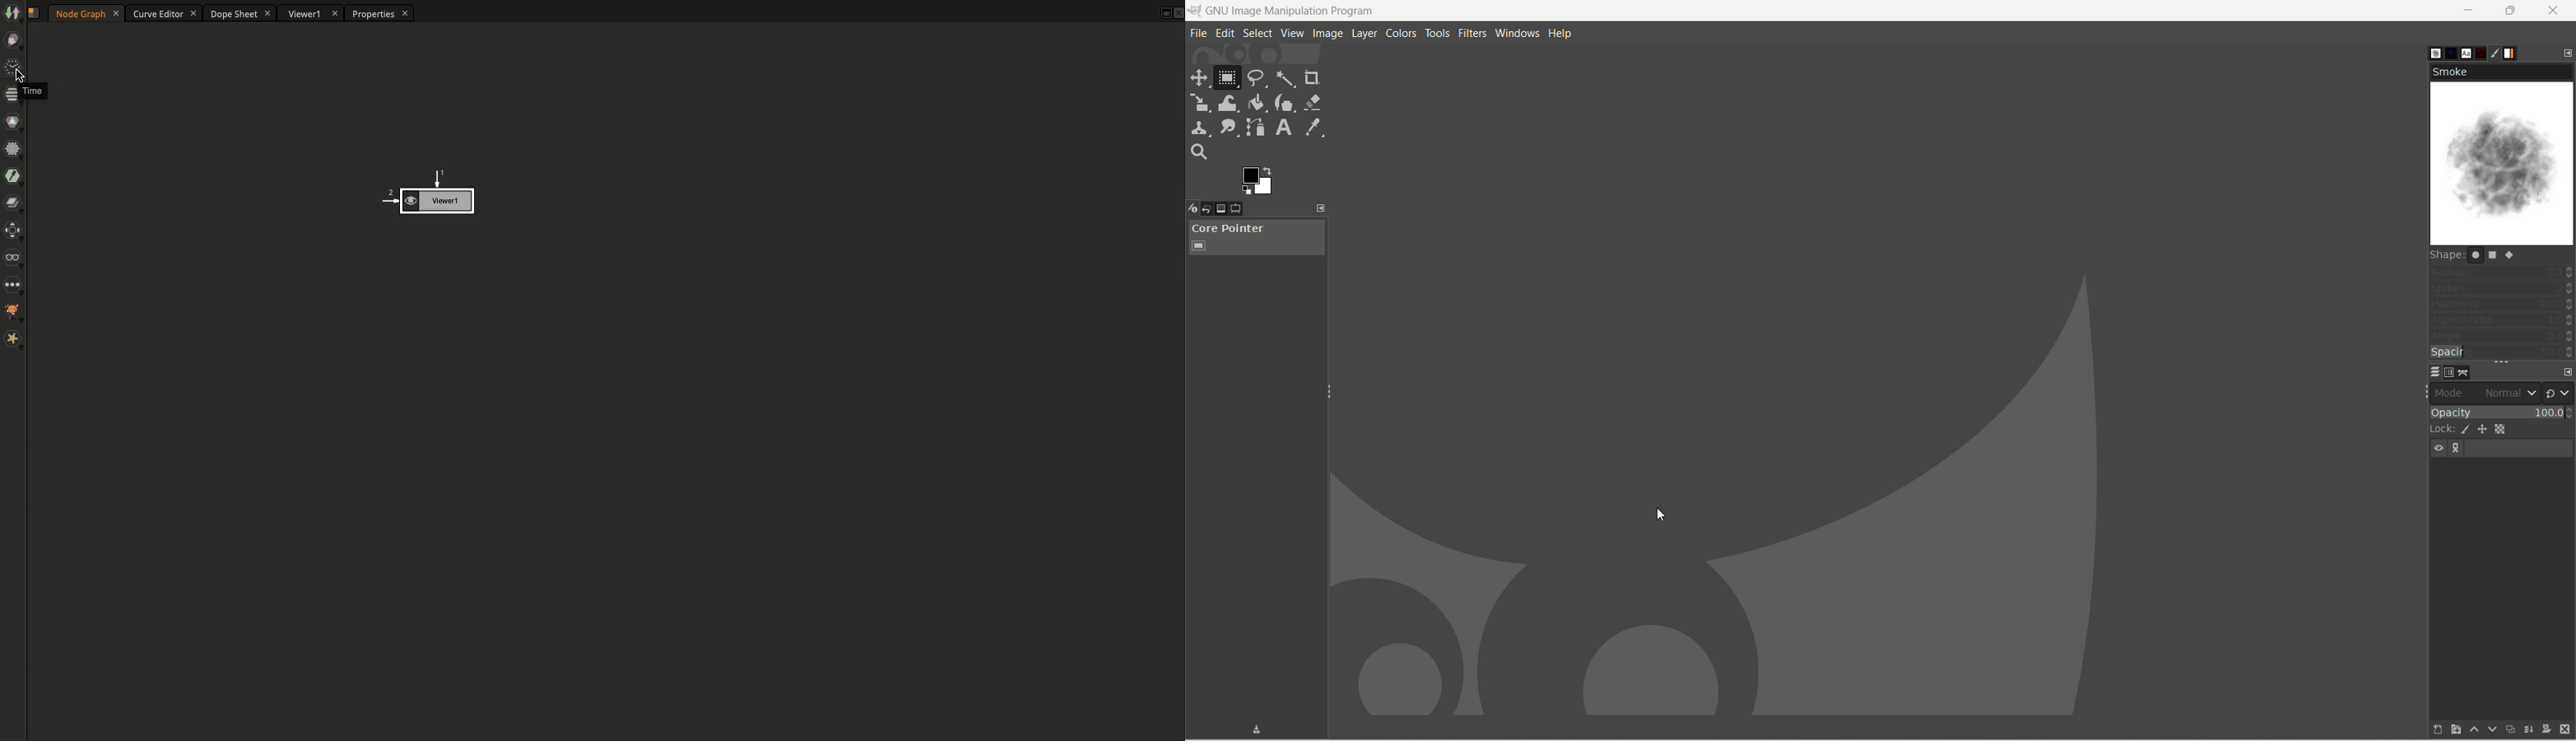 The width and height of the screenshot is (2576, 756). Describe the element at coordinates (2487, 729) in the screenshot. I see `lower this layer one step` at that location.